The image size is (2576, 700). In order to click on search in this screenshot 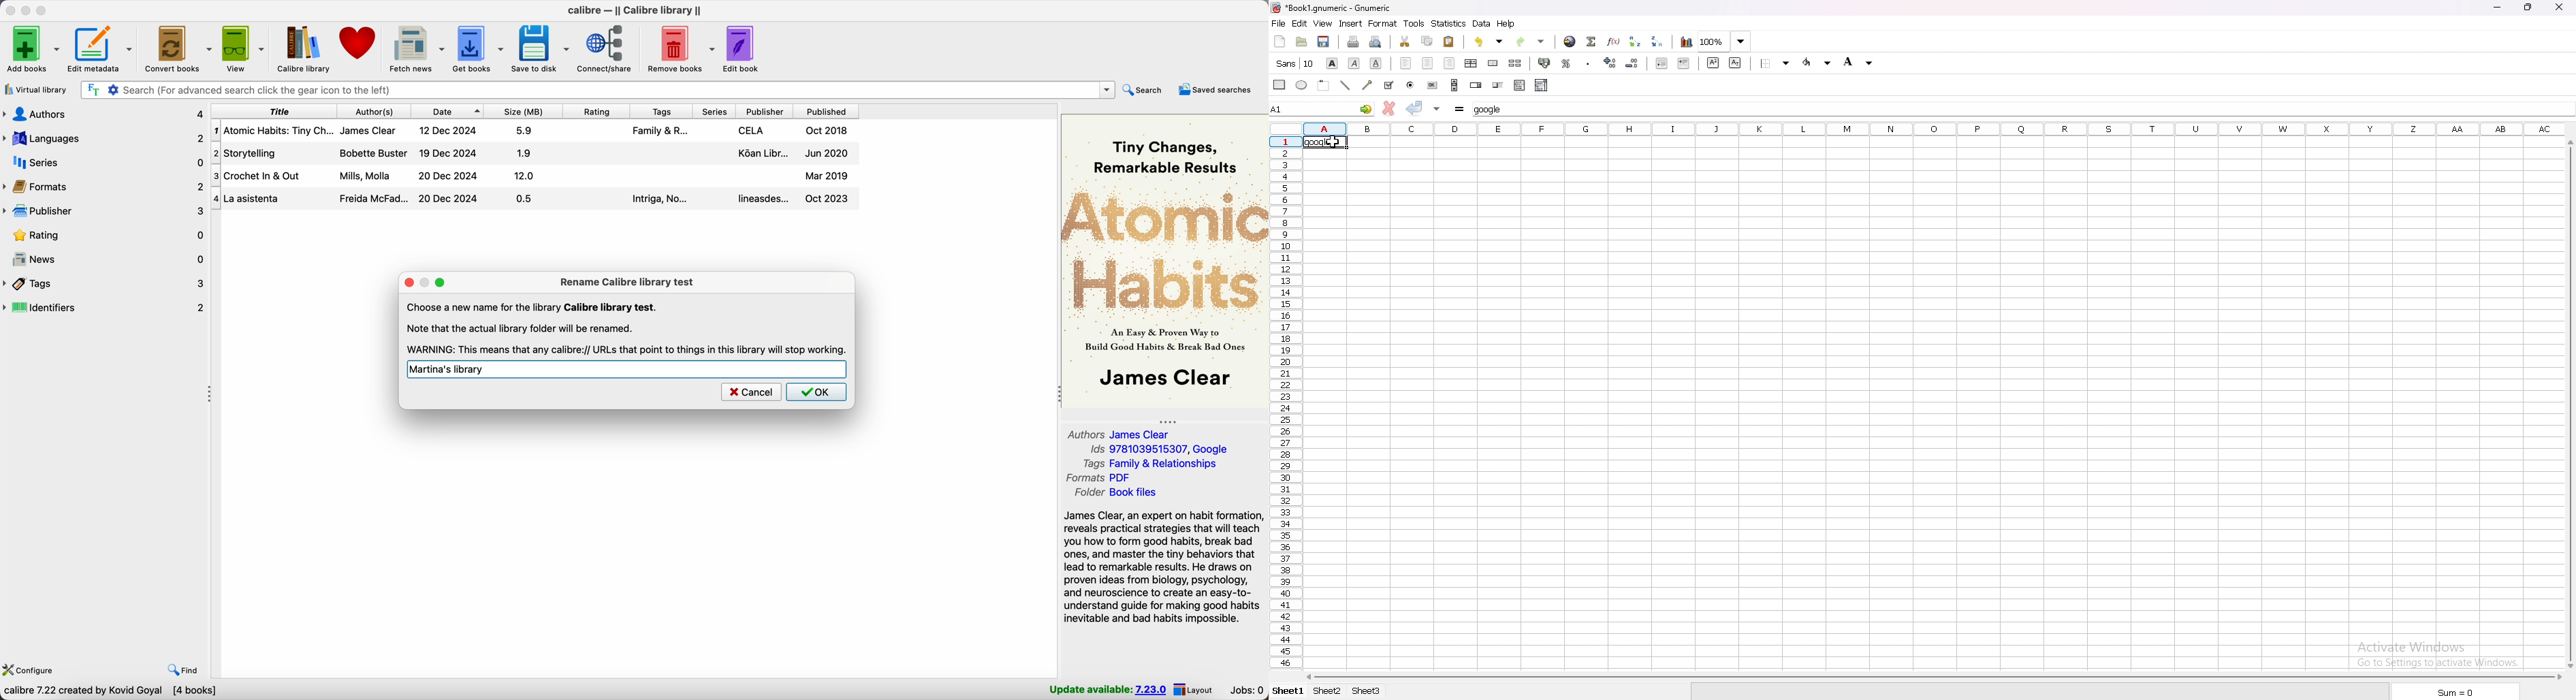, I will do `click(1146, 91)`.